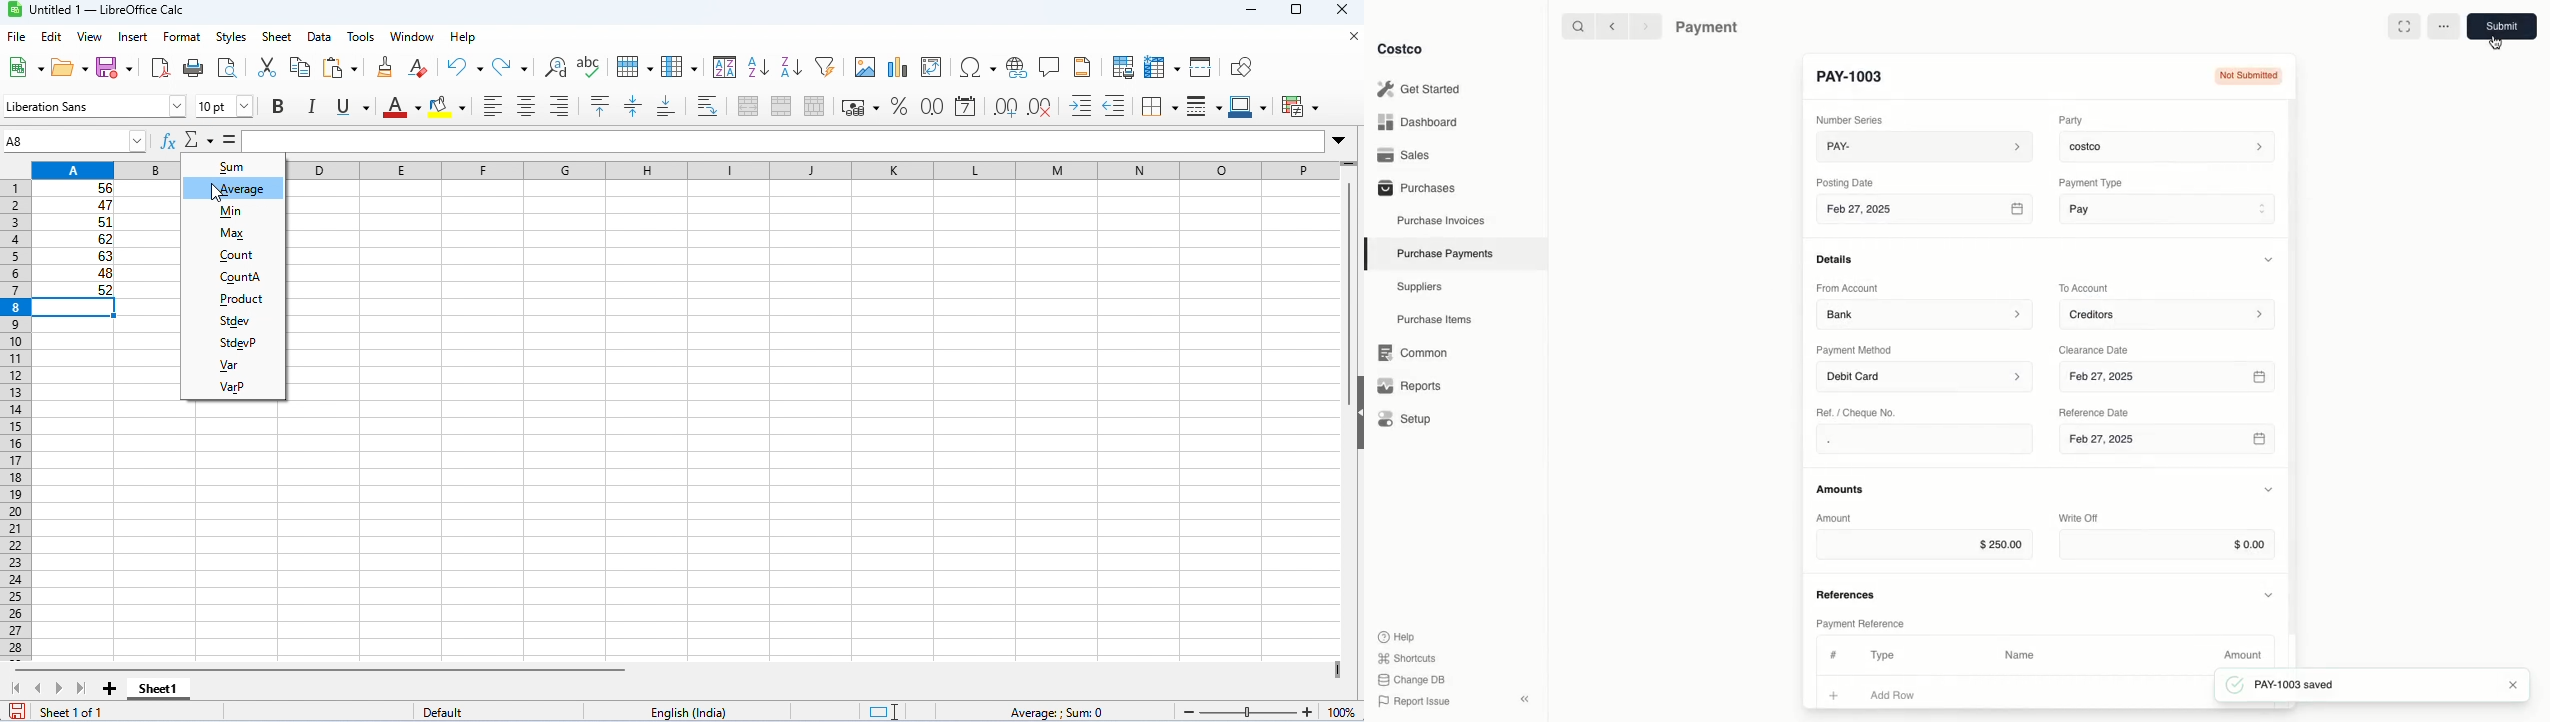 This screenshot has height=728, width=2576. Describe the element at coordinates (1877, 439) in the screenshot. I see `.` at that location.